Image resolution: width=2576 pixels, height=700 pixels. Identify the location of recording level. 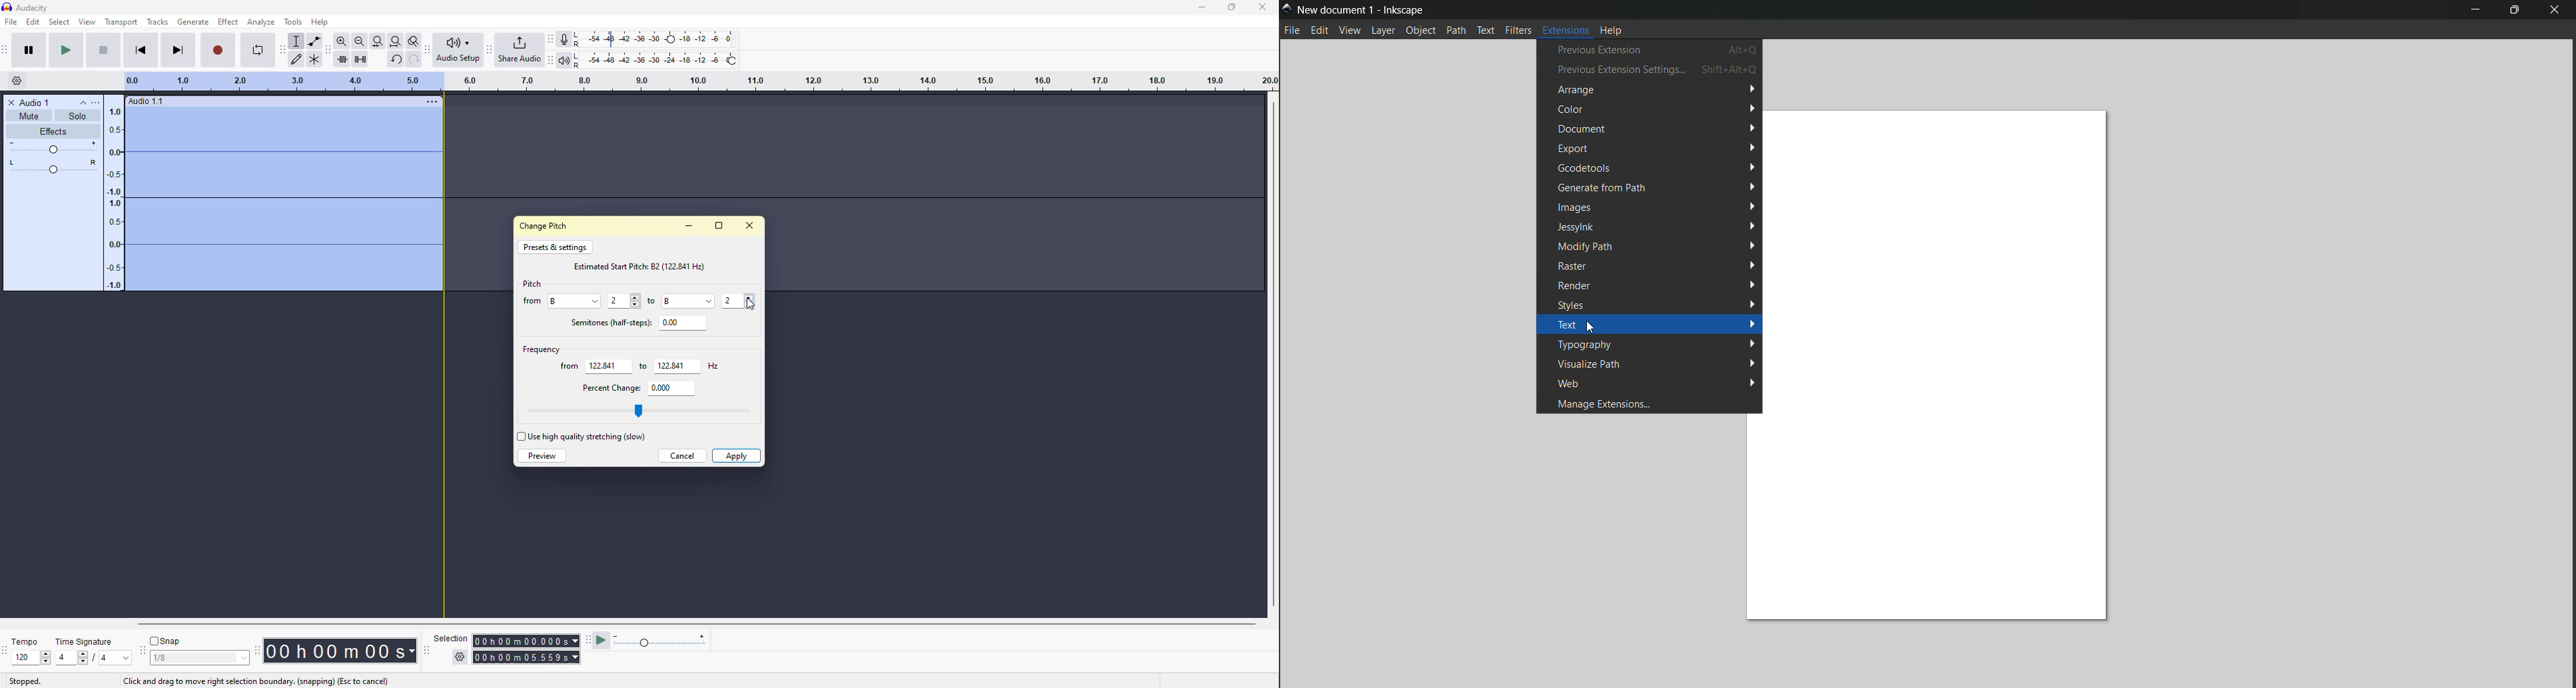
(655, 39).